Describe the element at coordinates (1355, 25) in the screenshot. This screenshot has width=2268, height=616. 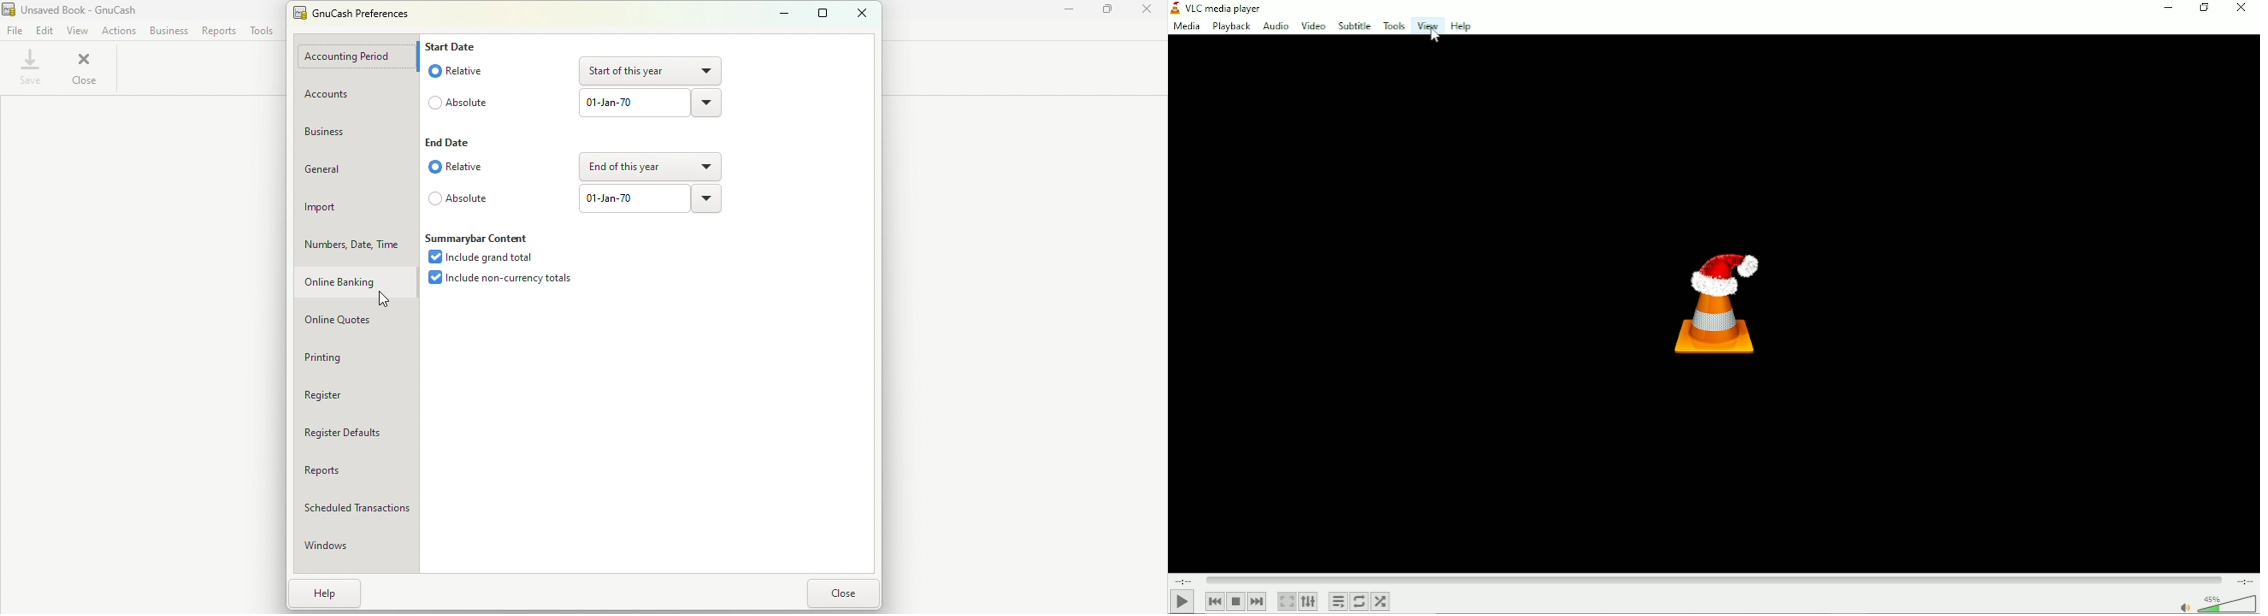
I see `Subtitle` at that location.